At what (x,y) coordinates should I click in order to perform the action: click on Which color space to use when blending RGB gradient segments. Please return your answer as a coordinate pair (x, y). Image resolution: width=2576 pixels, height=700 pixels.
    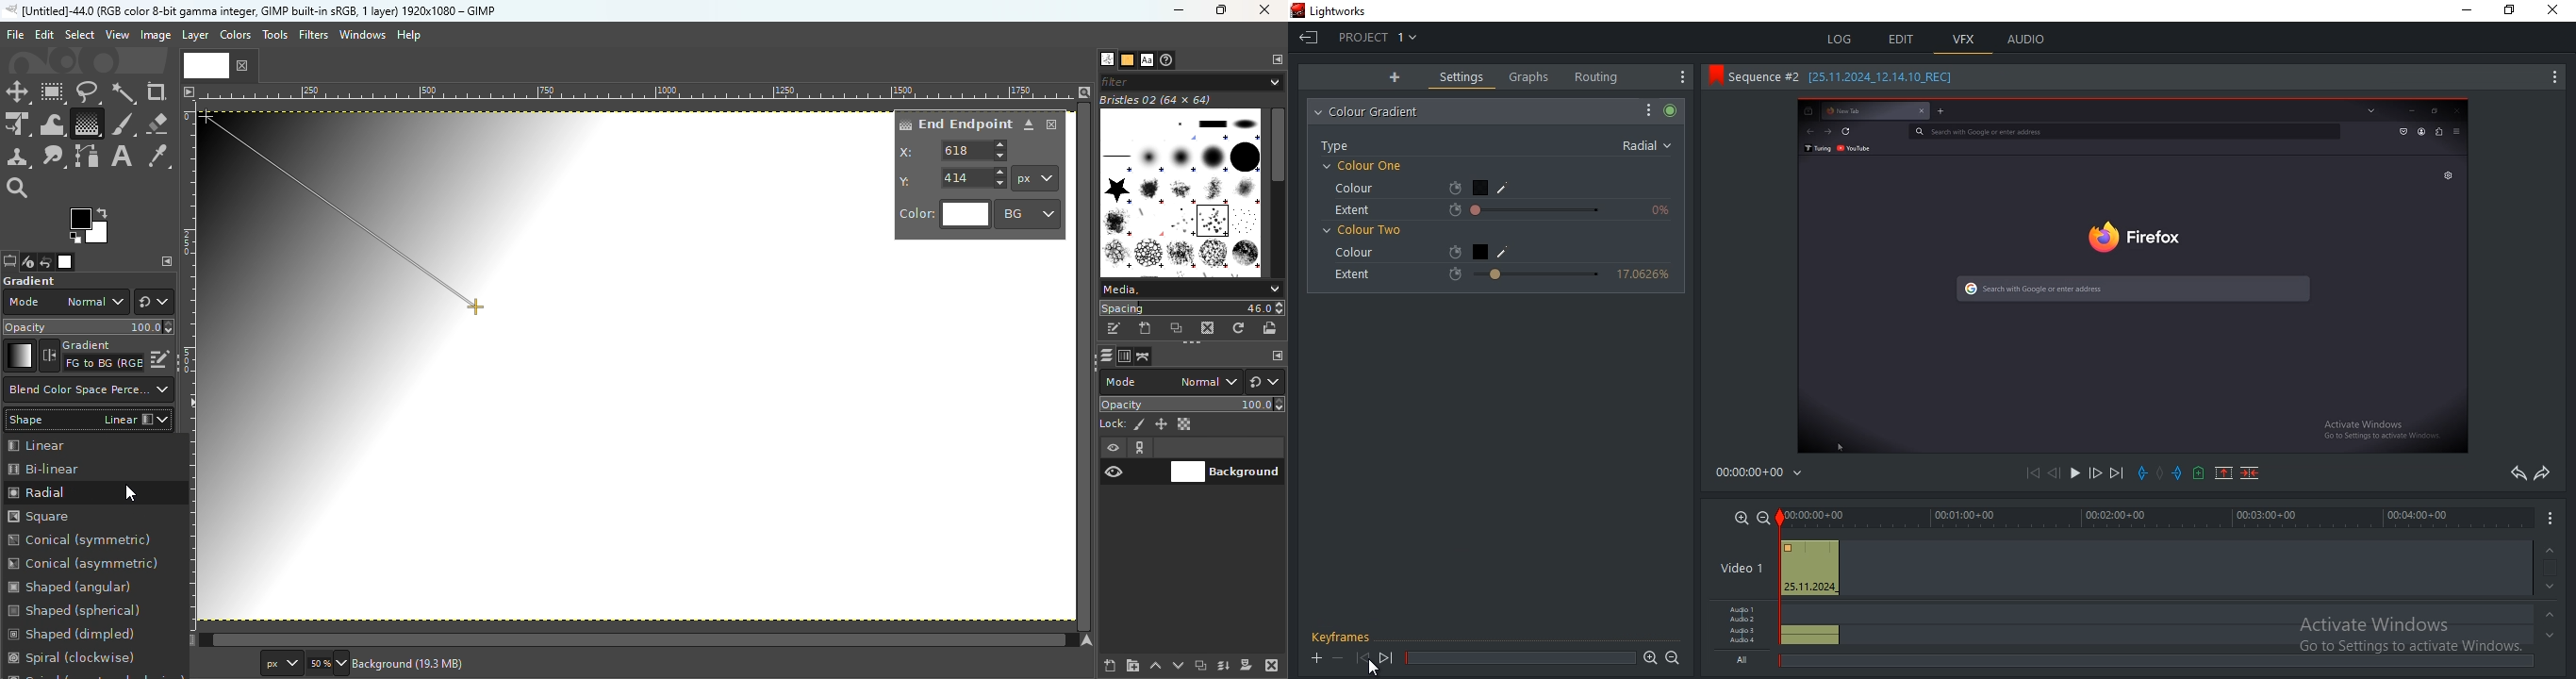
    Looking at the image, I should click on (87, 389).